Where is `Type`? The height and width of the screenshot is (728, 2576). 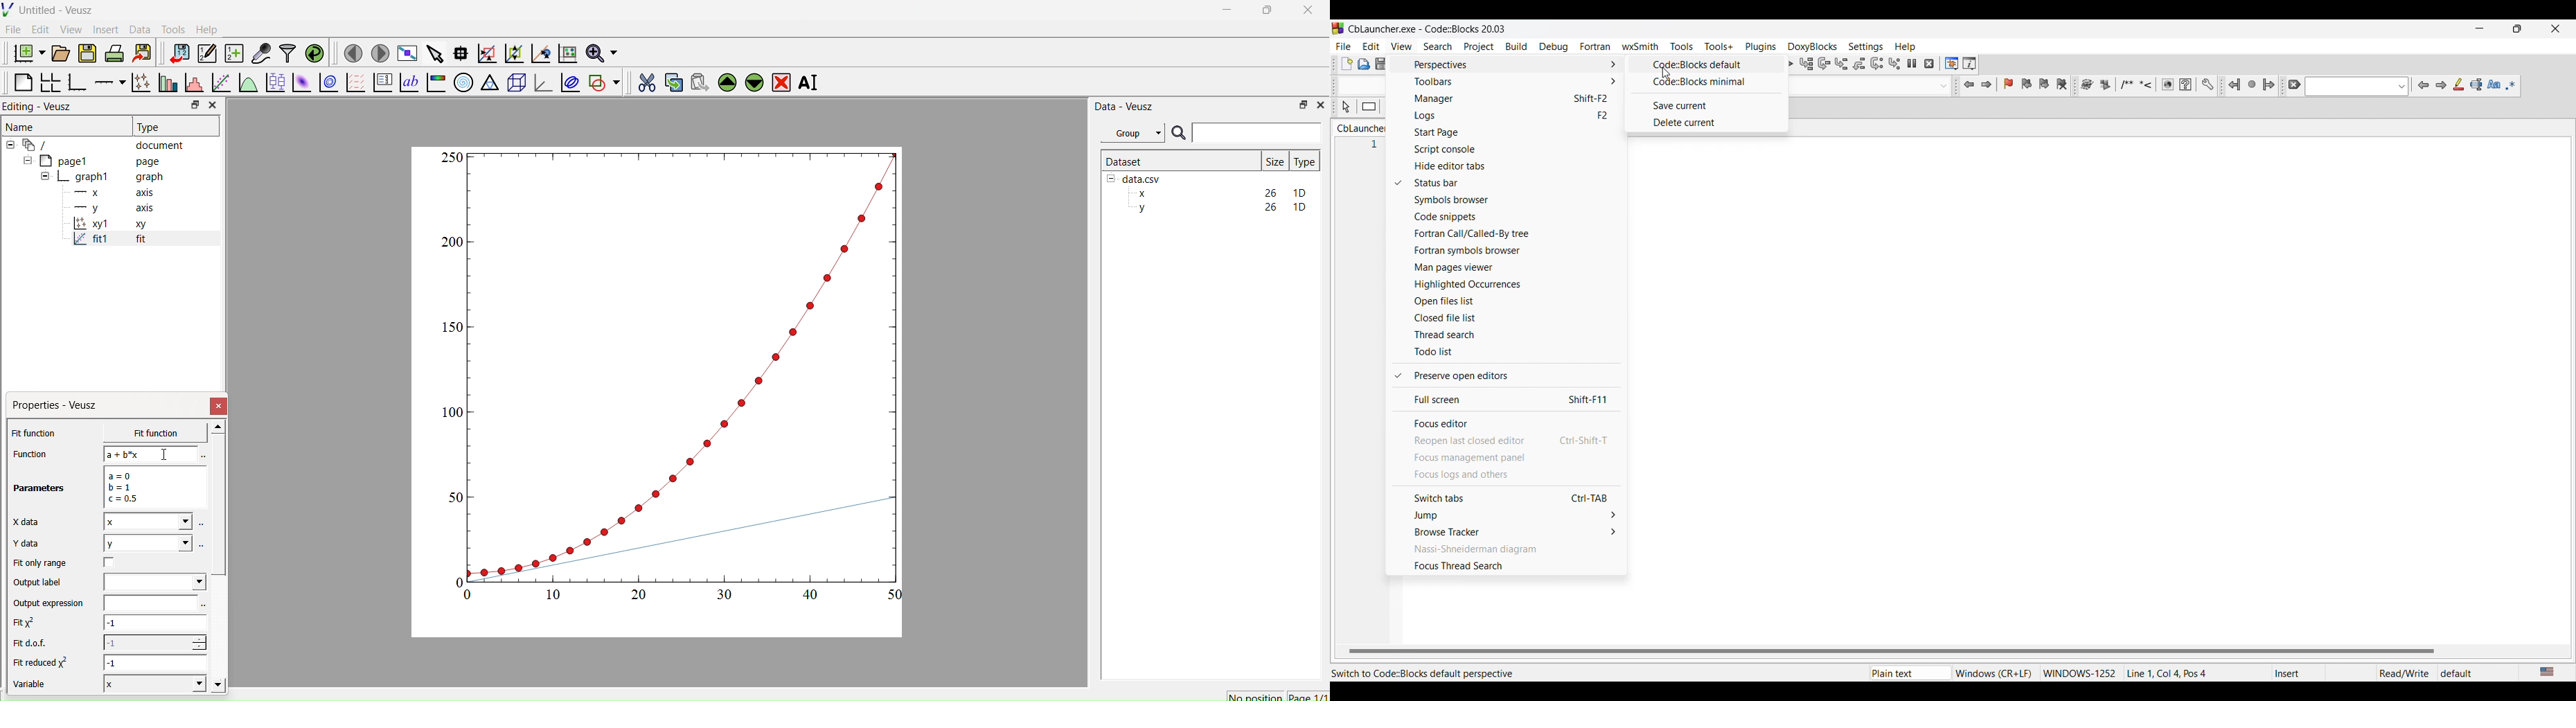 Type is located at coordinates (150, 127).